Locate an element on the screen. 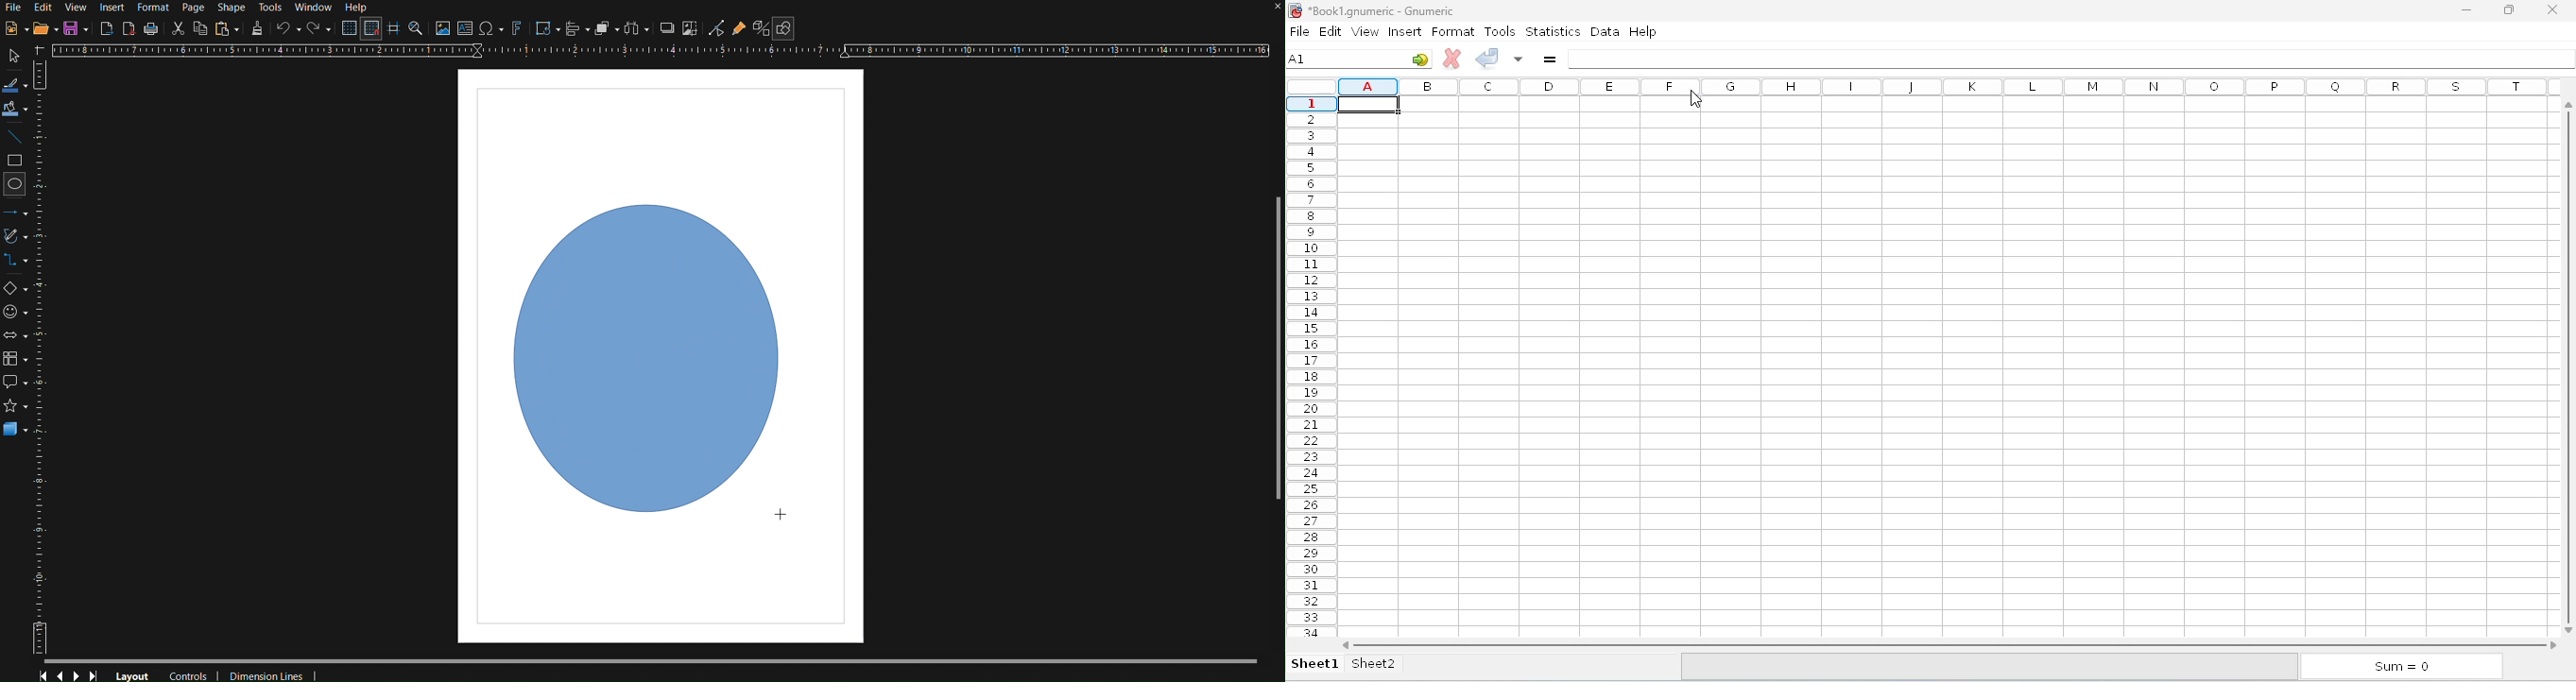 The image size is (2576, 700). Cut is located at coordinates (178, 27).